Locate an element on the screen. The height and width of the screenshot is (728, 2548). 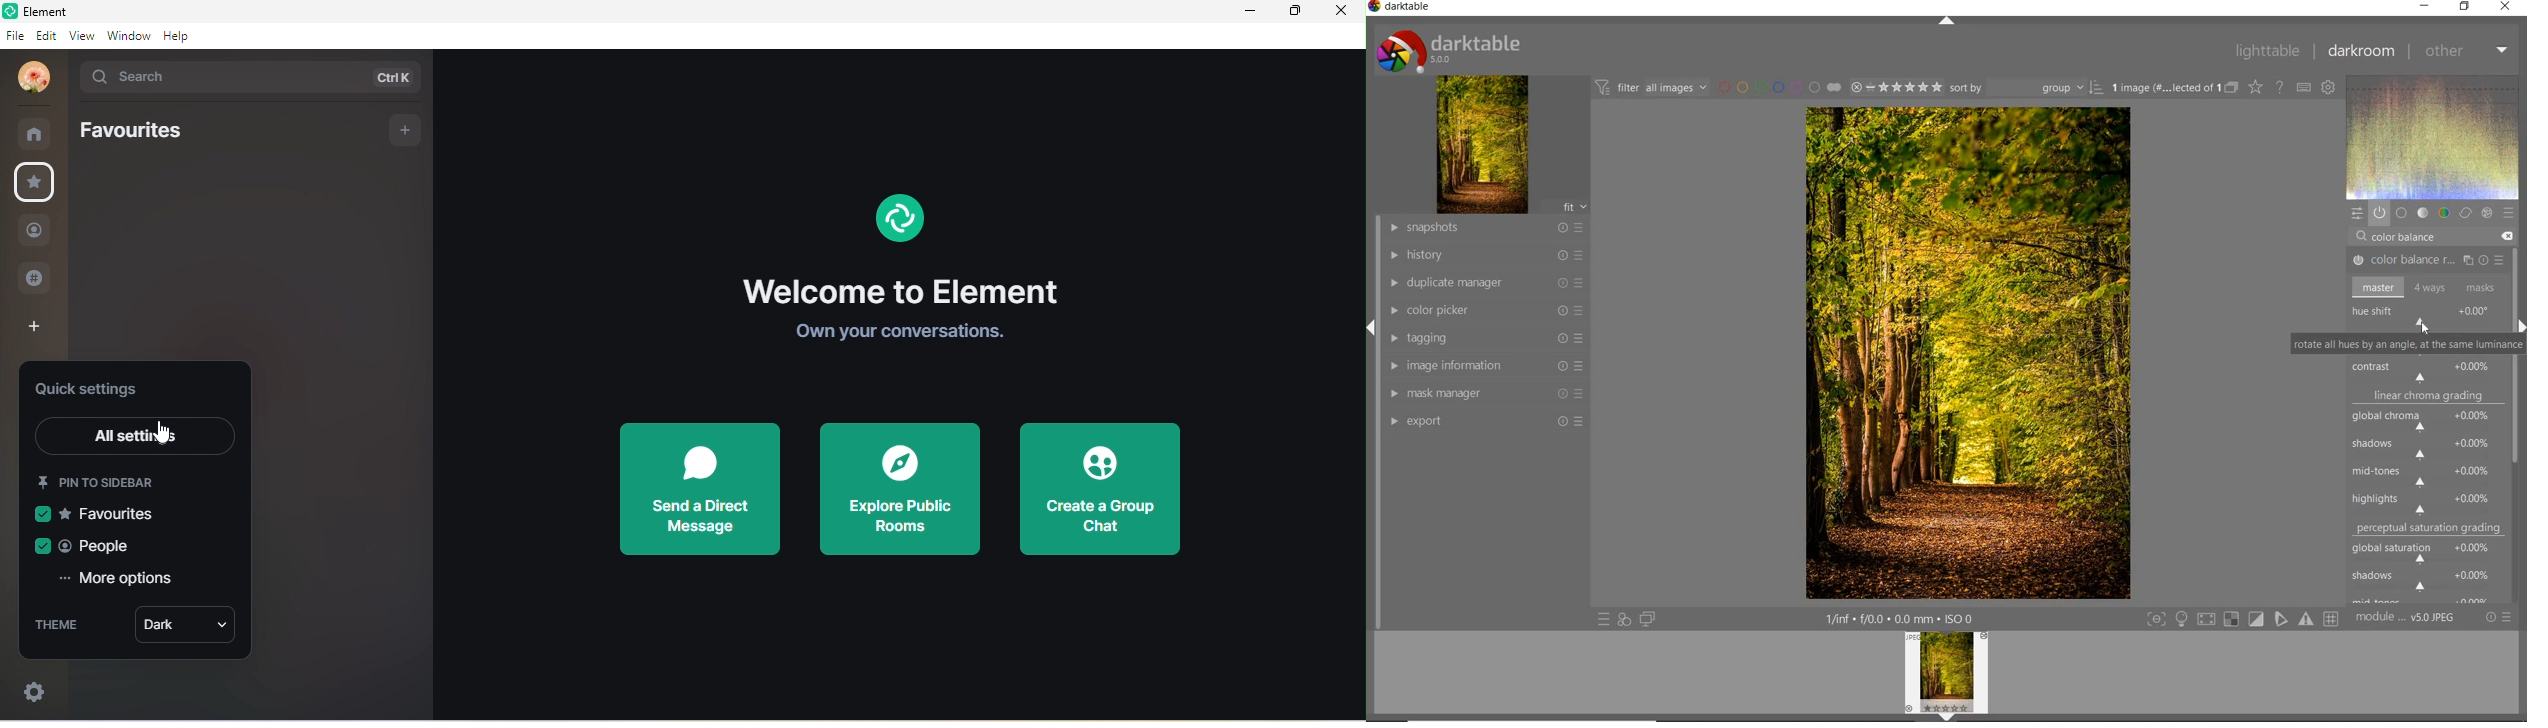
image preview is located at coordinates (1946, 677).